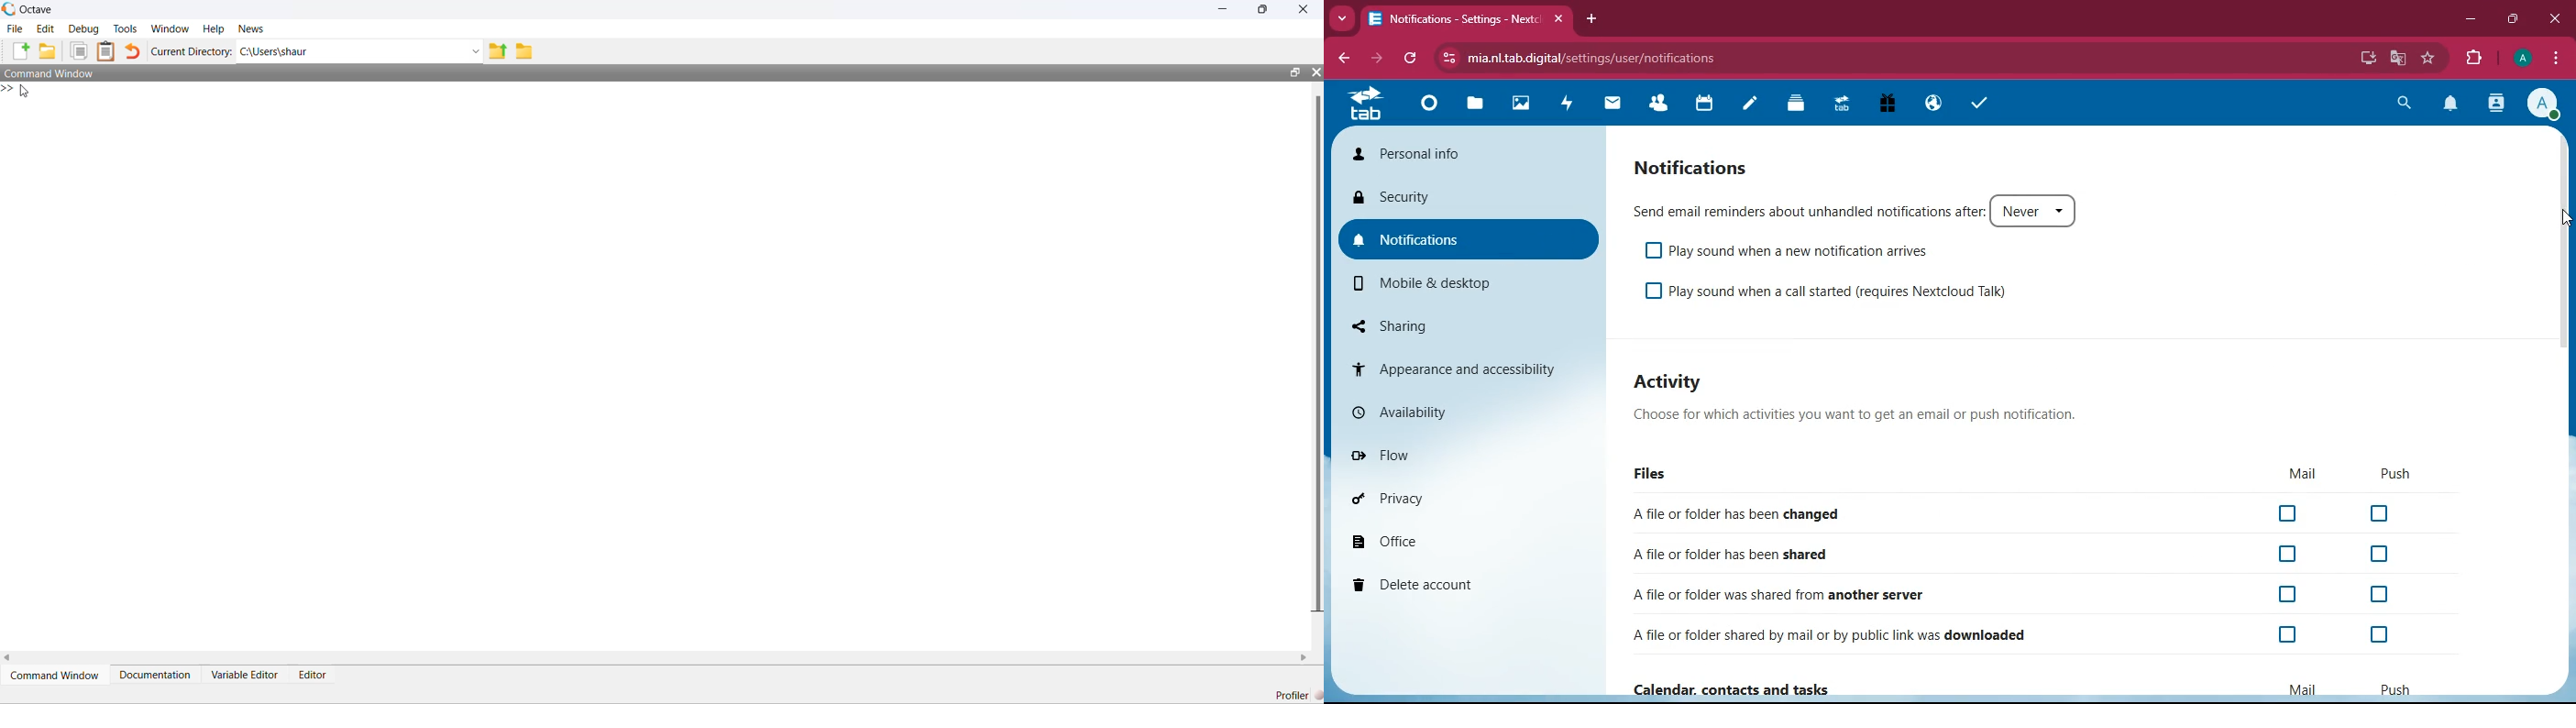  What do you see at coordinates (1343, 19) in the screenshot?
I see `Drop down` at bounding box center [1343, 19].